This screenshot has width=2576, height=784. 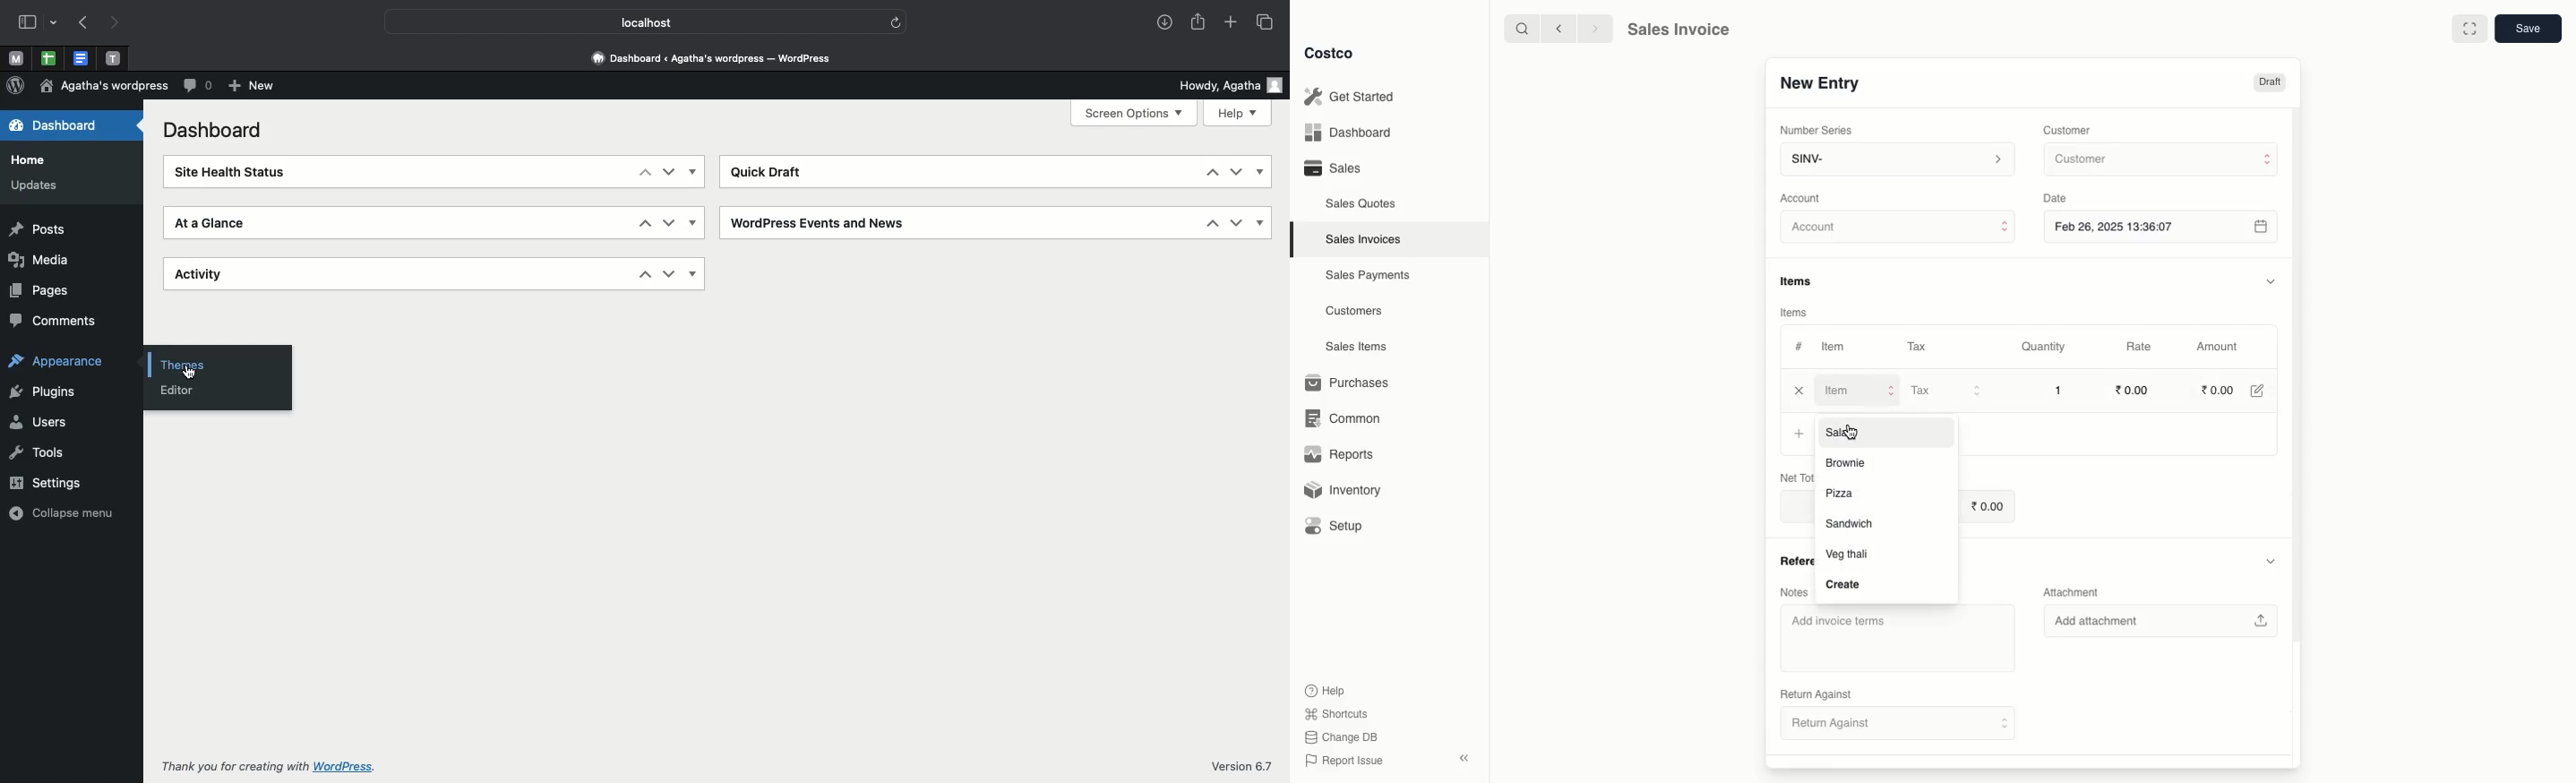 I want to click on Rate, so click(x=2141, y=347).